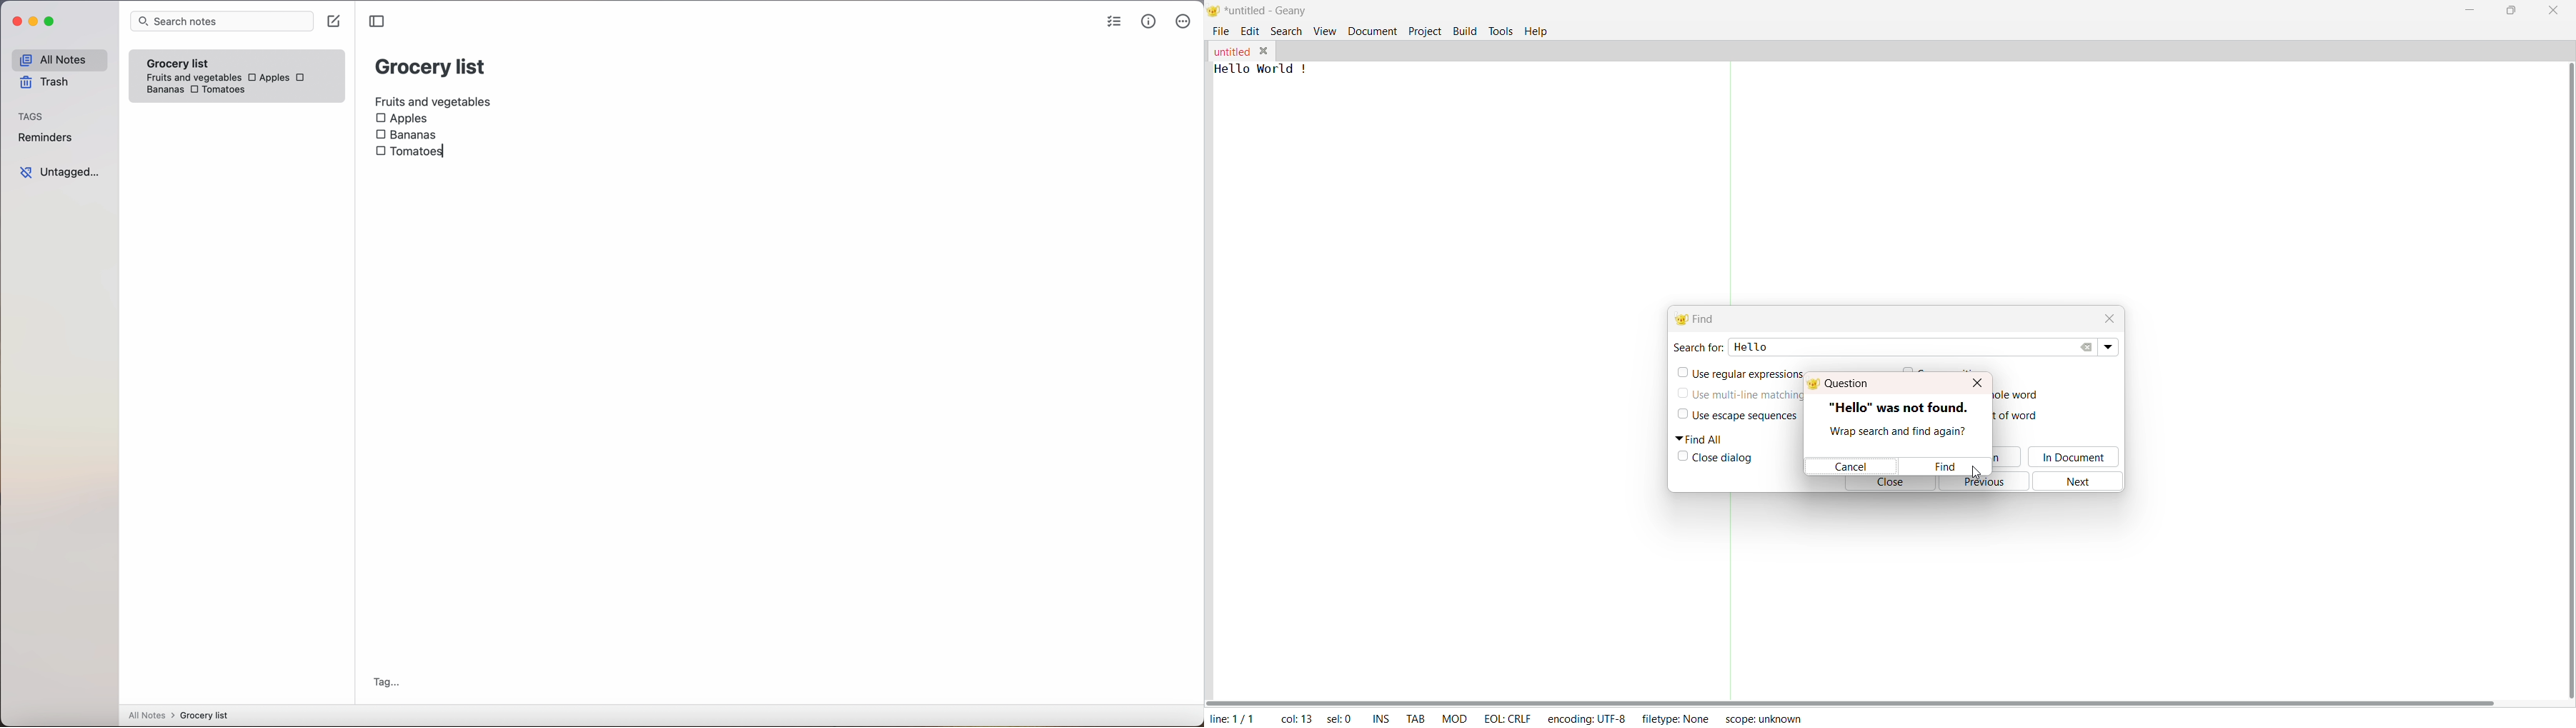 This screenshot has height=728, width=2576. Describe the element at coordinates (1764, 721) in the screenshot. I see `Script Unknown` at that location.